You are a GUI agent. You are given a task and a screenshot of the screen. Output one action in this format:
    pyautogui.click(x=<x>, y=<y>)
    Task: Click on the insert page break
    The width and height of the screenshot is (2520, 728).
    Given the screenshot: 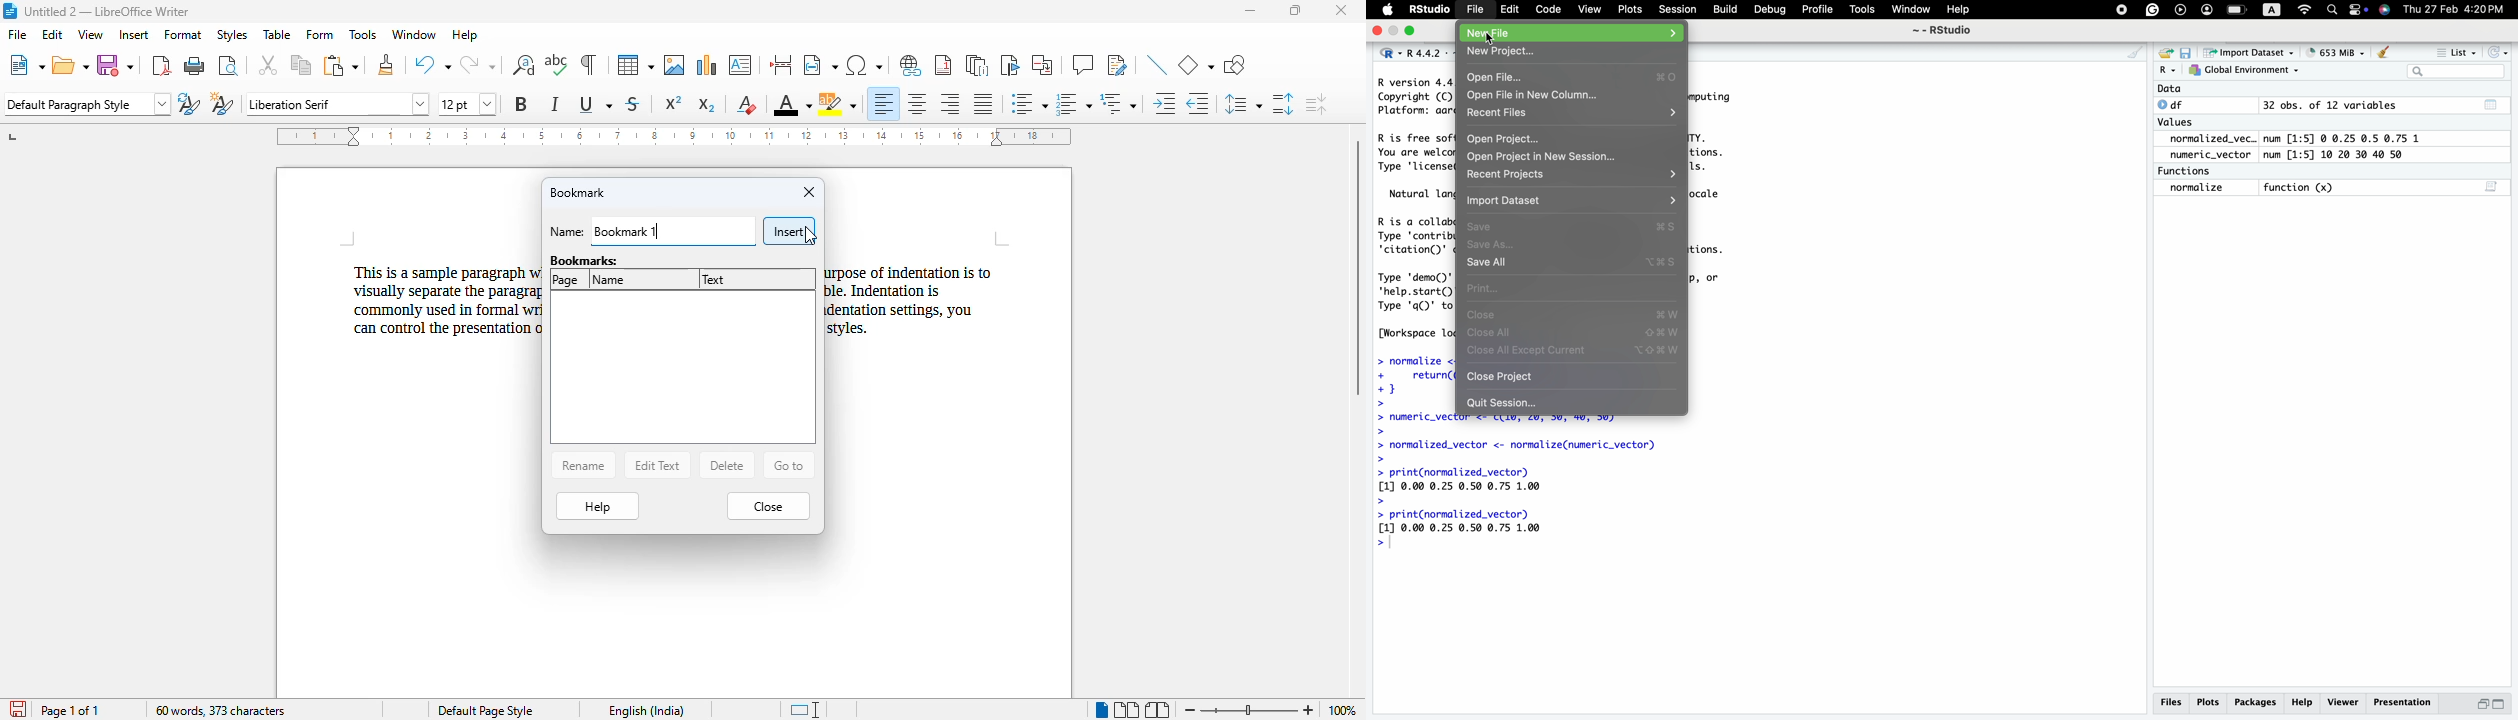 What is the action you would take?
    pyautogui.click(x=782, y=65)
    